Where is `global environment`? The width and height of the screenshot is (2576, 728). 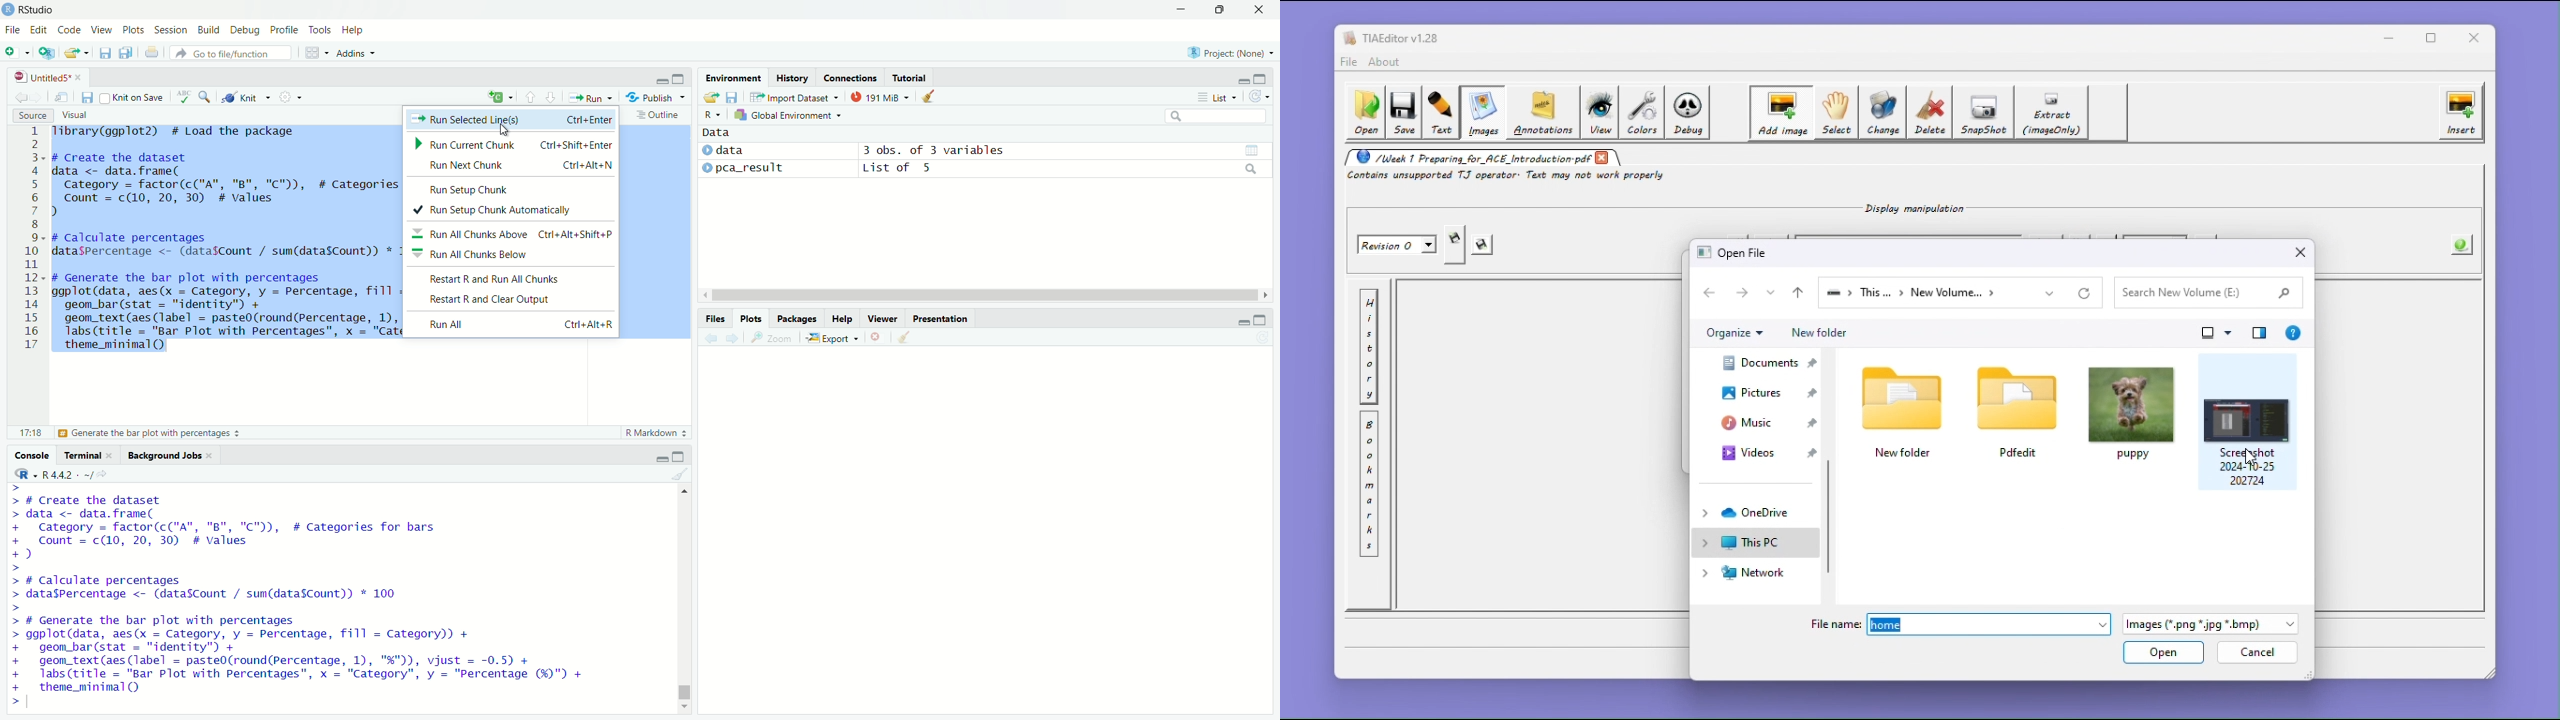 global environment is located at coordinates (789, 115).